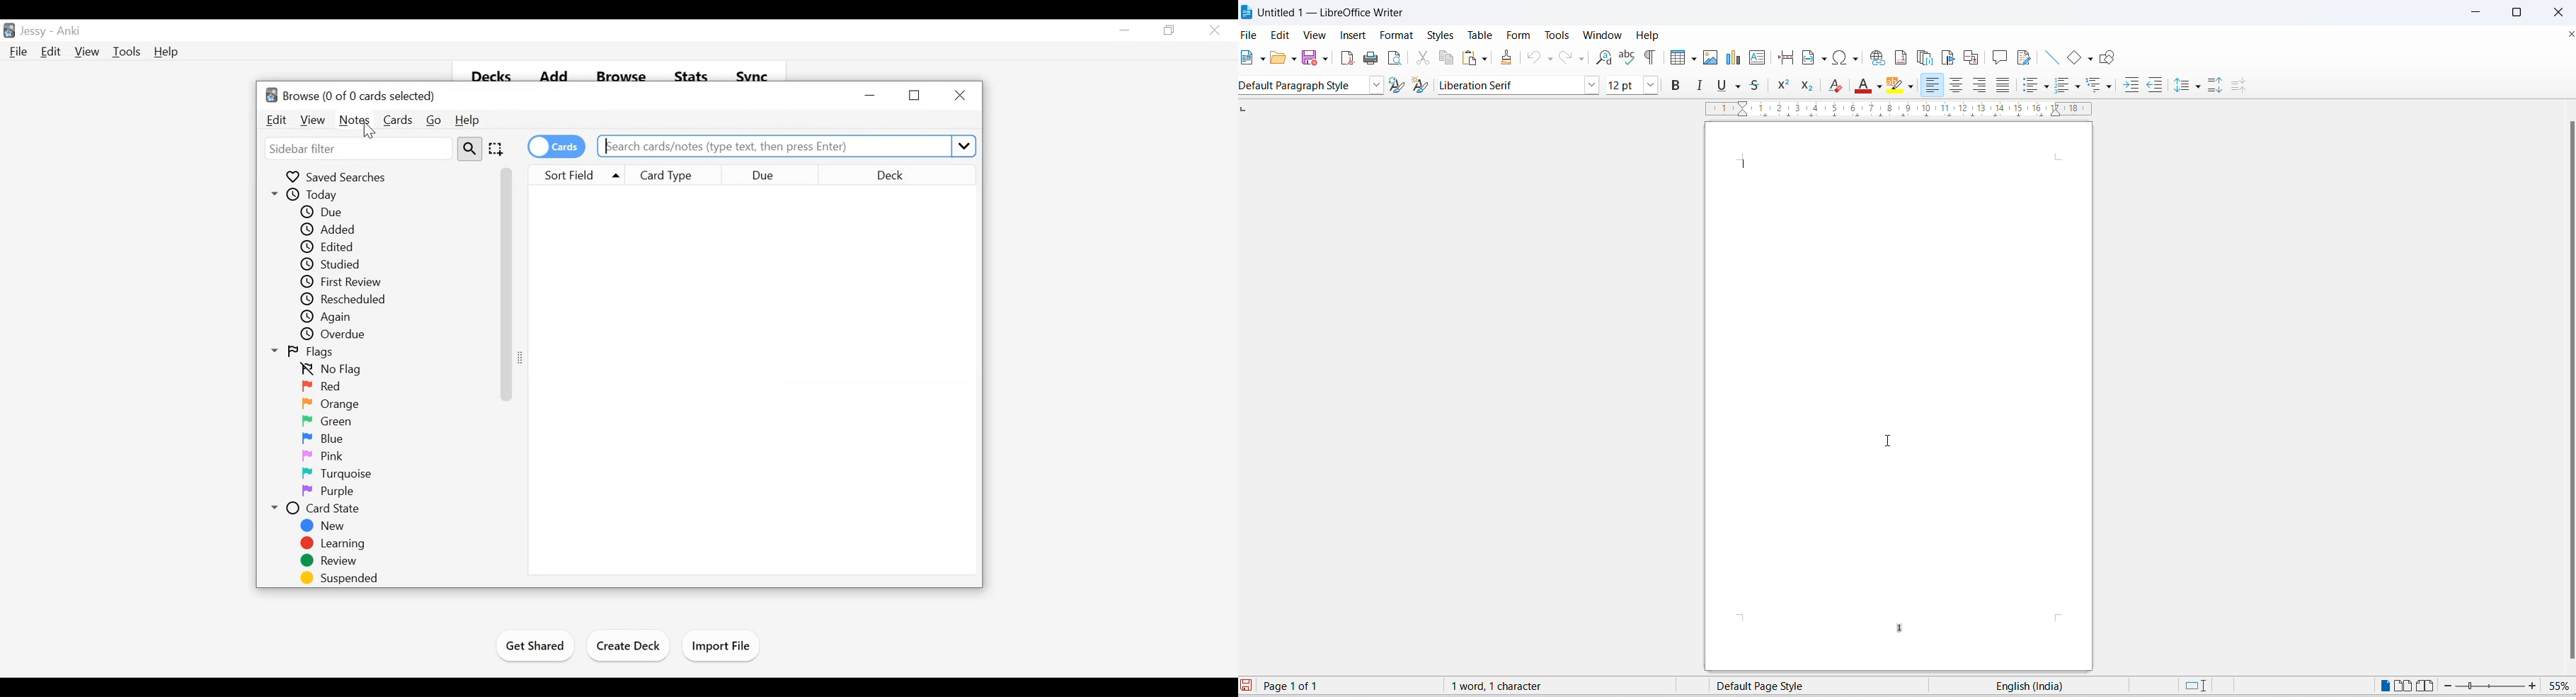 The height and width of the screenshot is (700, 2576). What do you see at coordinates (9, 31) in the screenshot?
I see `Anki Desktop Icon` at bounding box center [9, 31].